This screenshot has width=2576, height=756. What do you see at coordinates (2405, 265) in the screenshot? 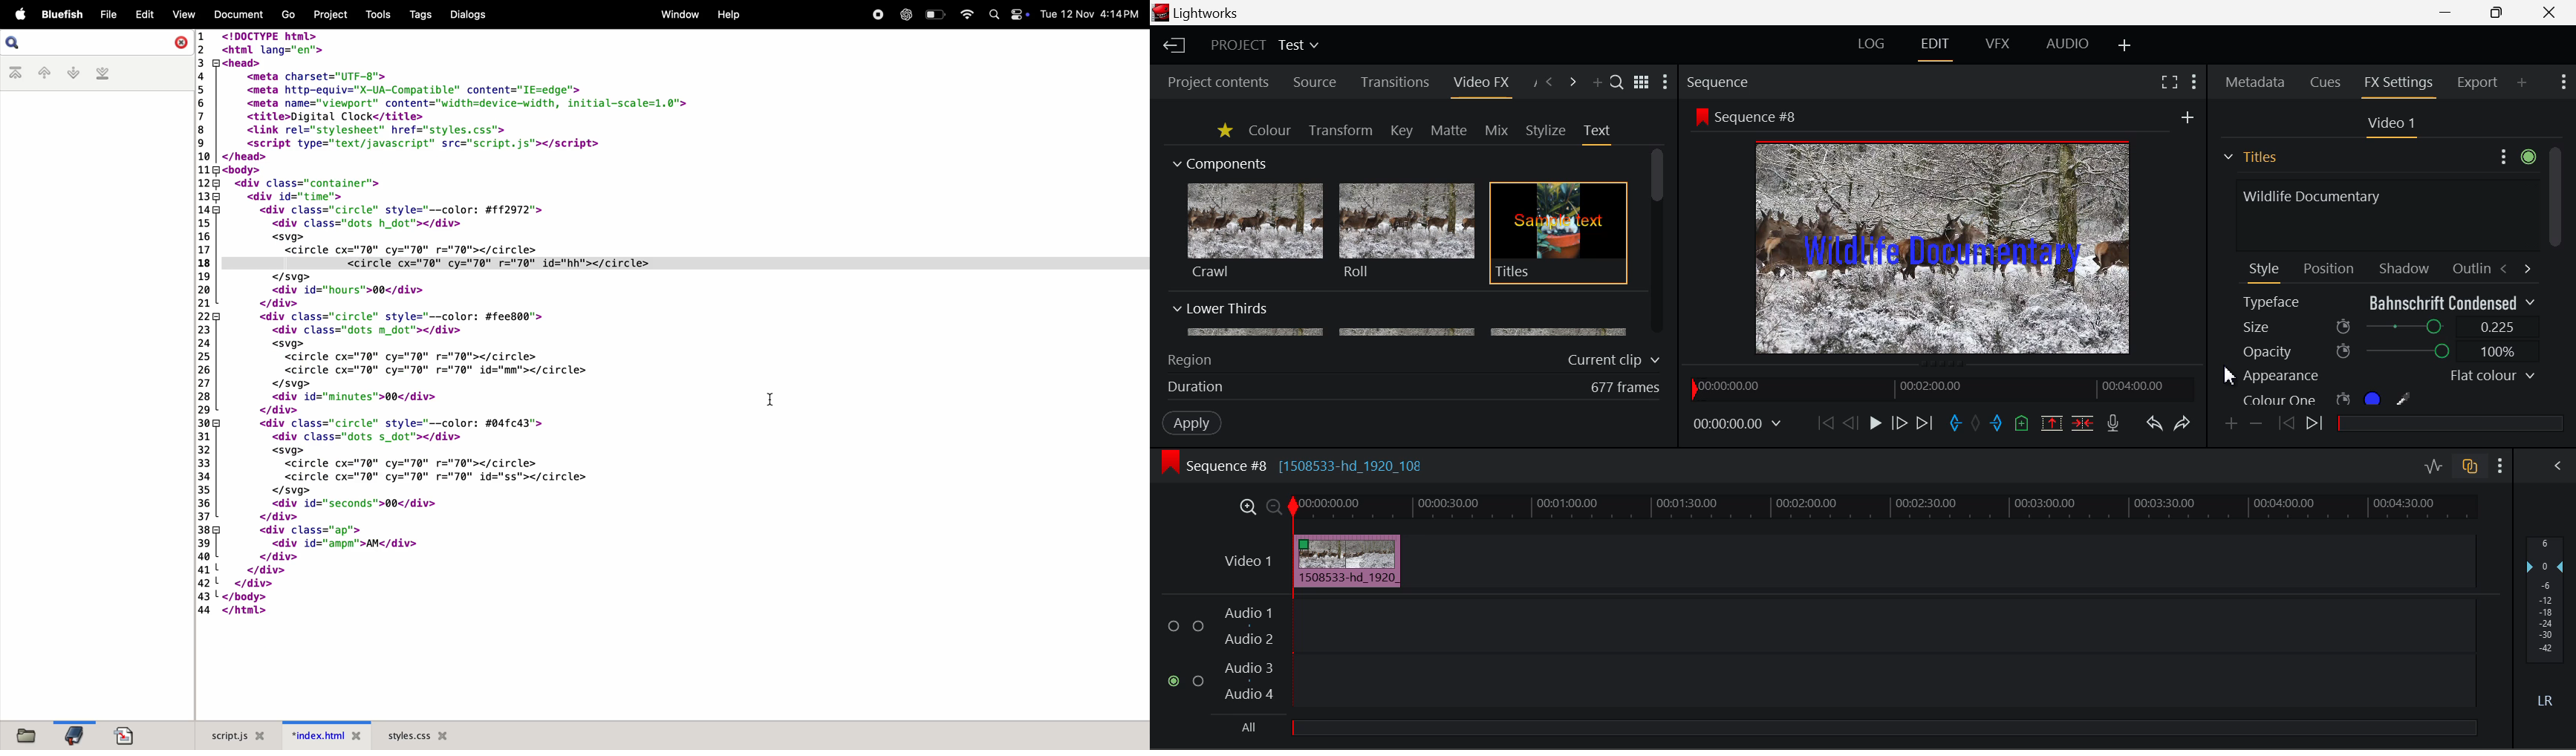
I see `Shadow` at bounding box center [2405, 265].